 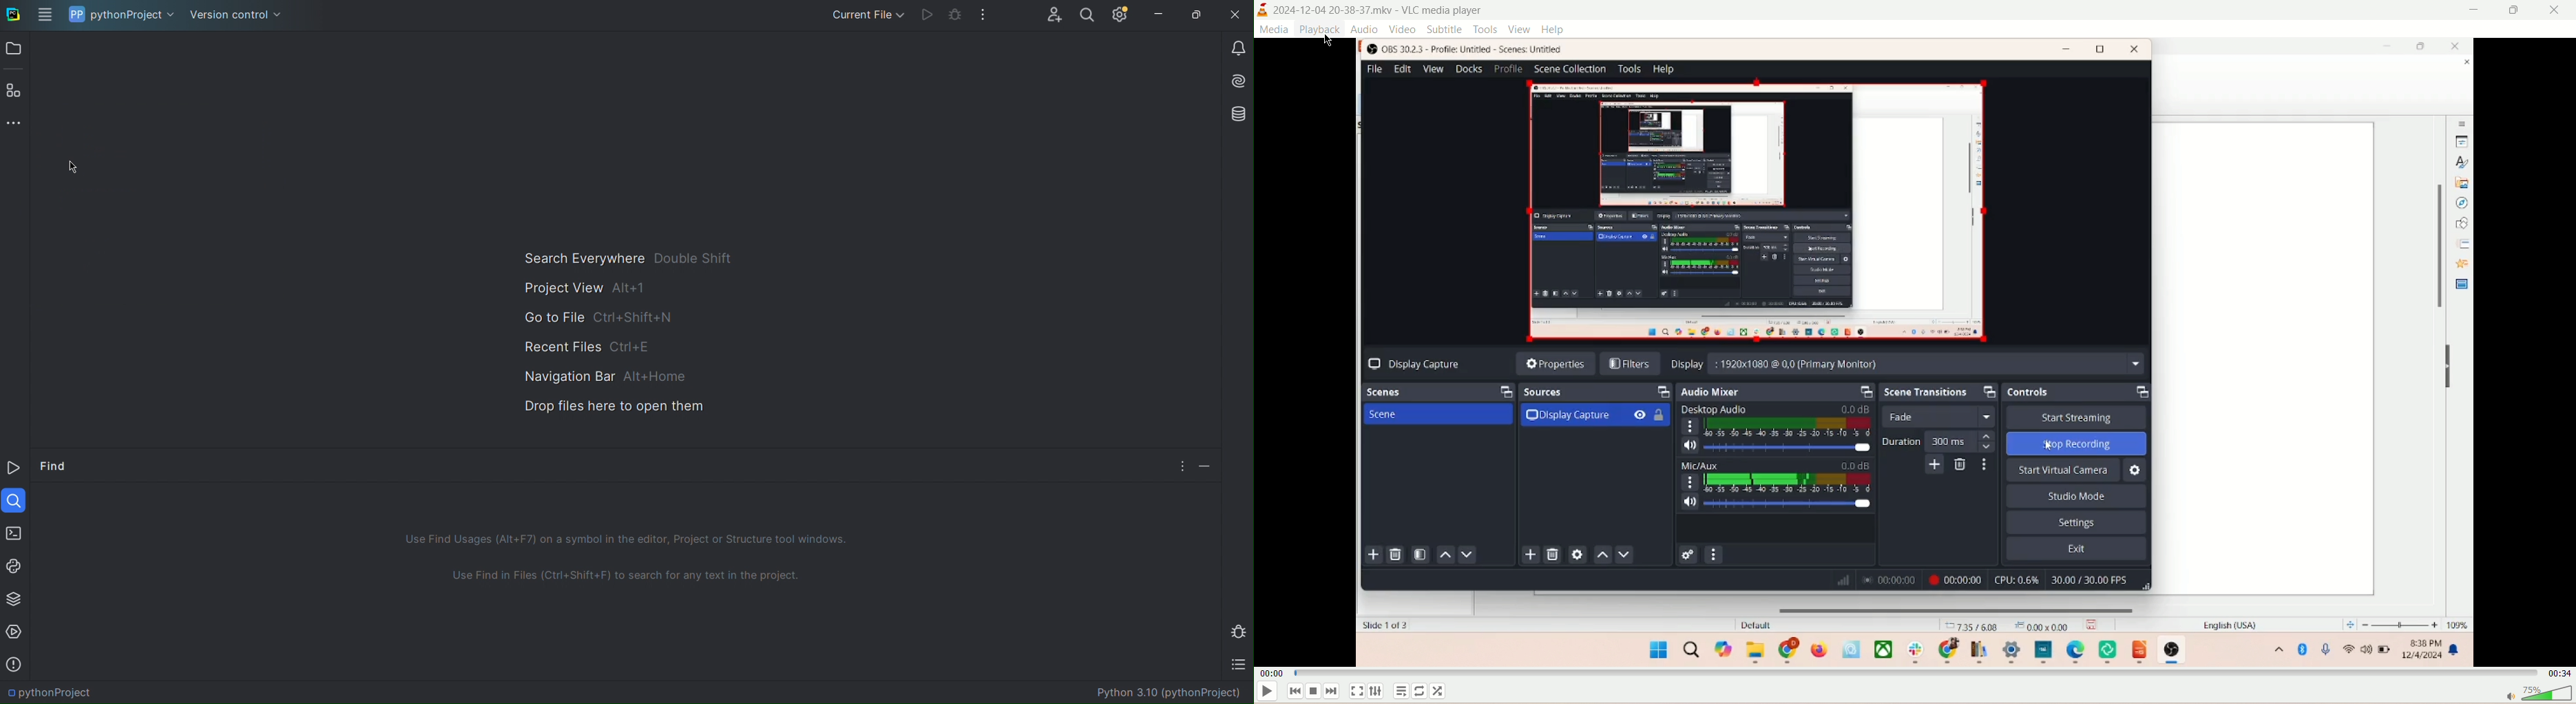 What do you see at coordinates (1318, 30) in the screenshot?
I see `playback` at bounding box center [1318, 30].